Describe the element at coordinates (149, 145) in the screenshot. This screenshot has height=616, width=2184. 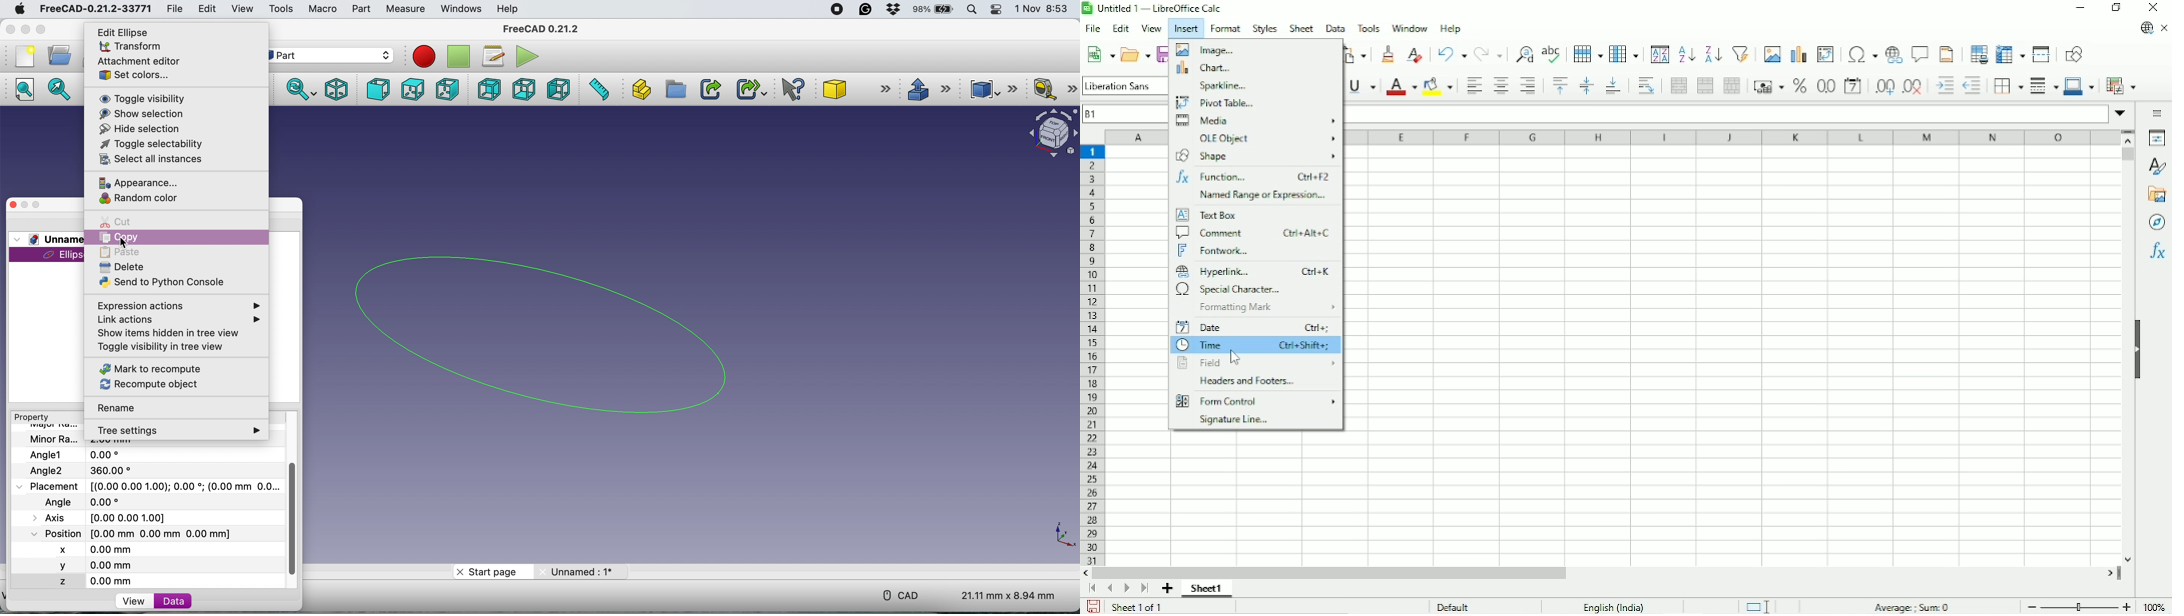
I see `toggle selectability` at that location.